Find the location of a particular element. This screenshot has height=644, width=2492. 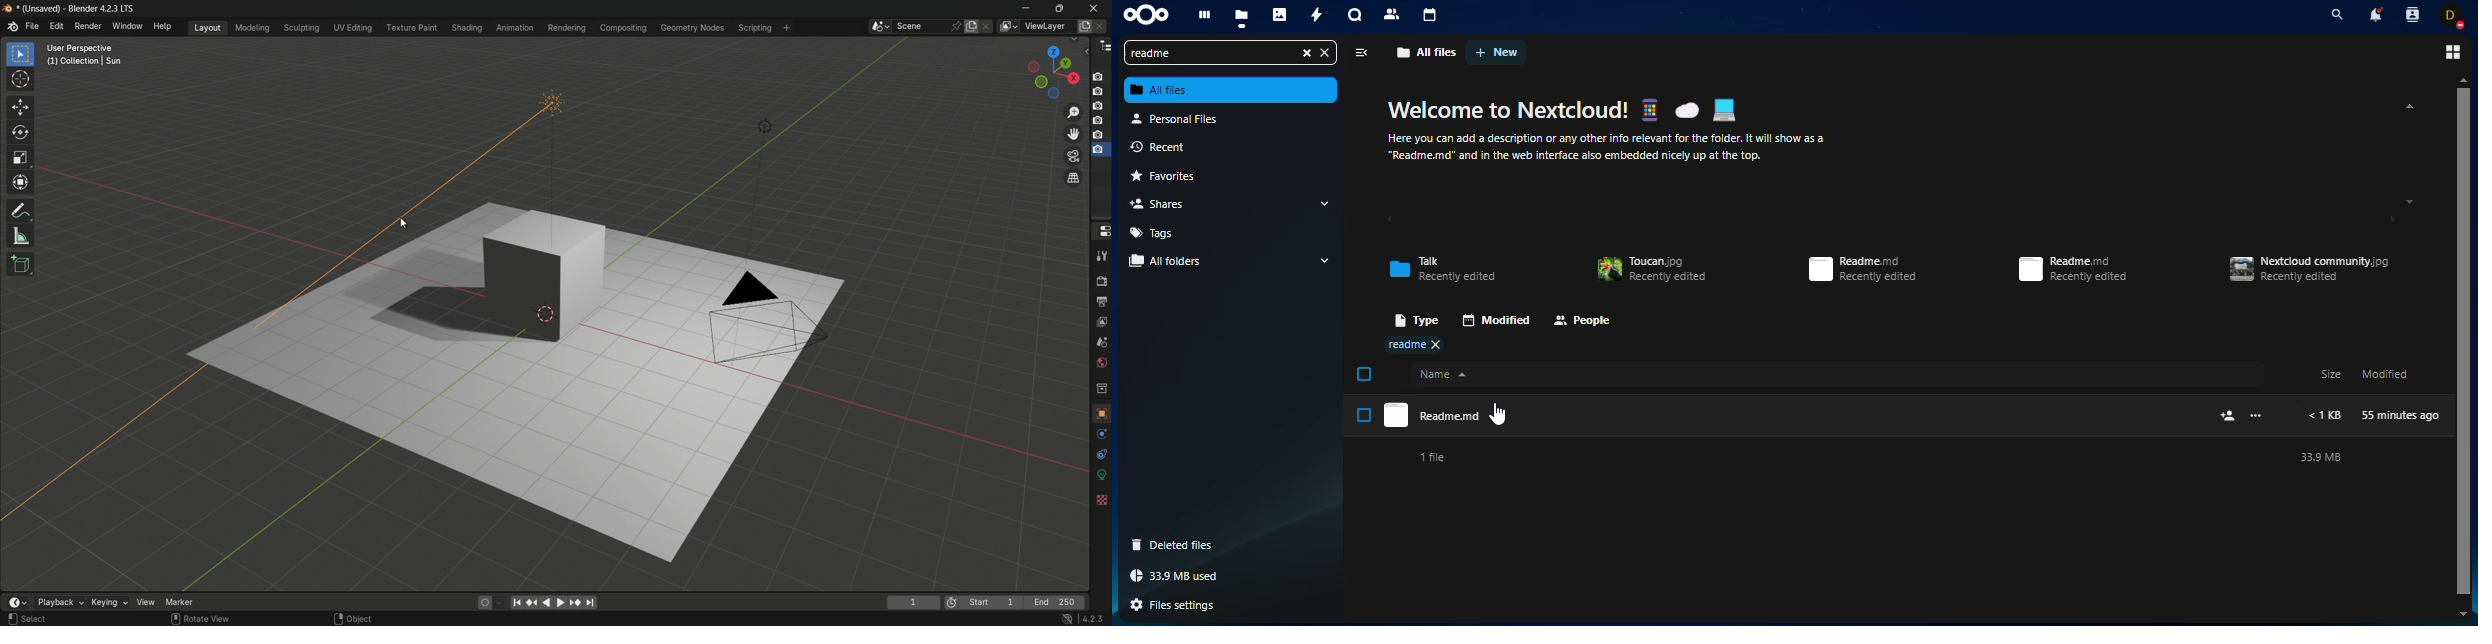

“Readme.md” and in the web interface also embedded nicely up at the top. is located at coordinates (1575, 156).